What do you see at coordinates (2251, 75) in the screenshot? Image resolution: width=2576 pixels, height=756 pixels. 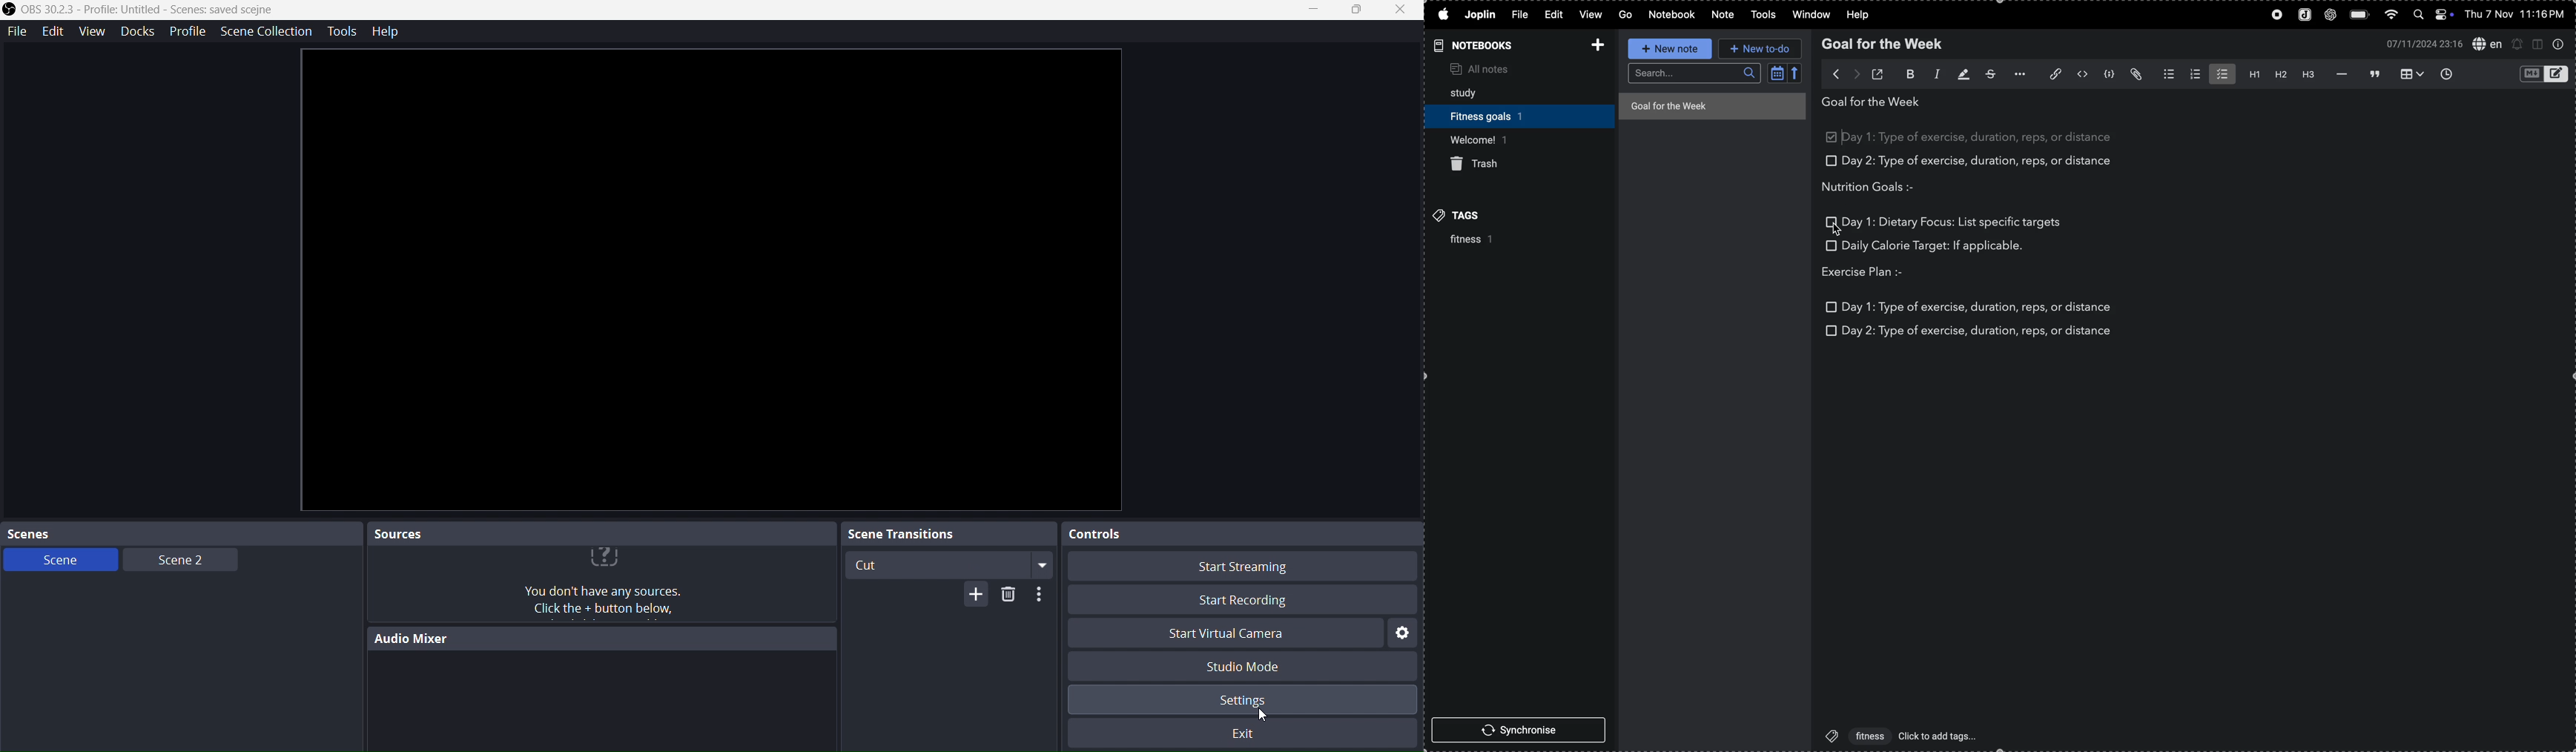 I see `heading 1` at bounding box center [2251, 75].